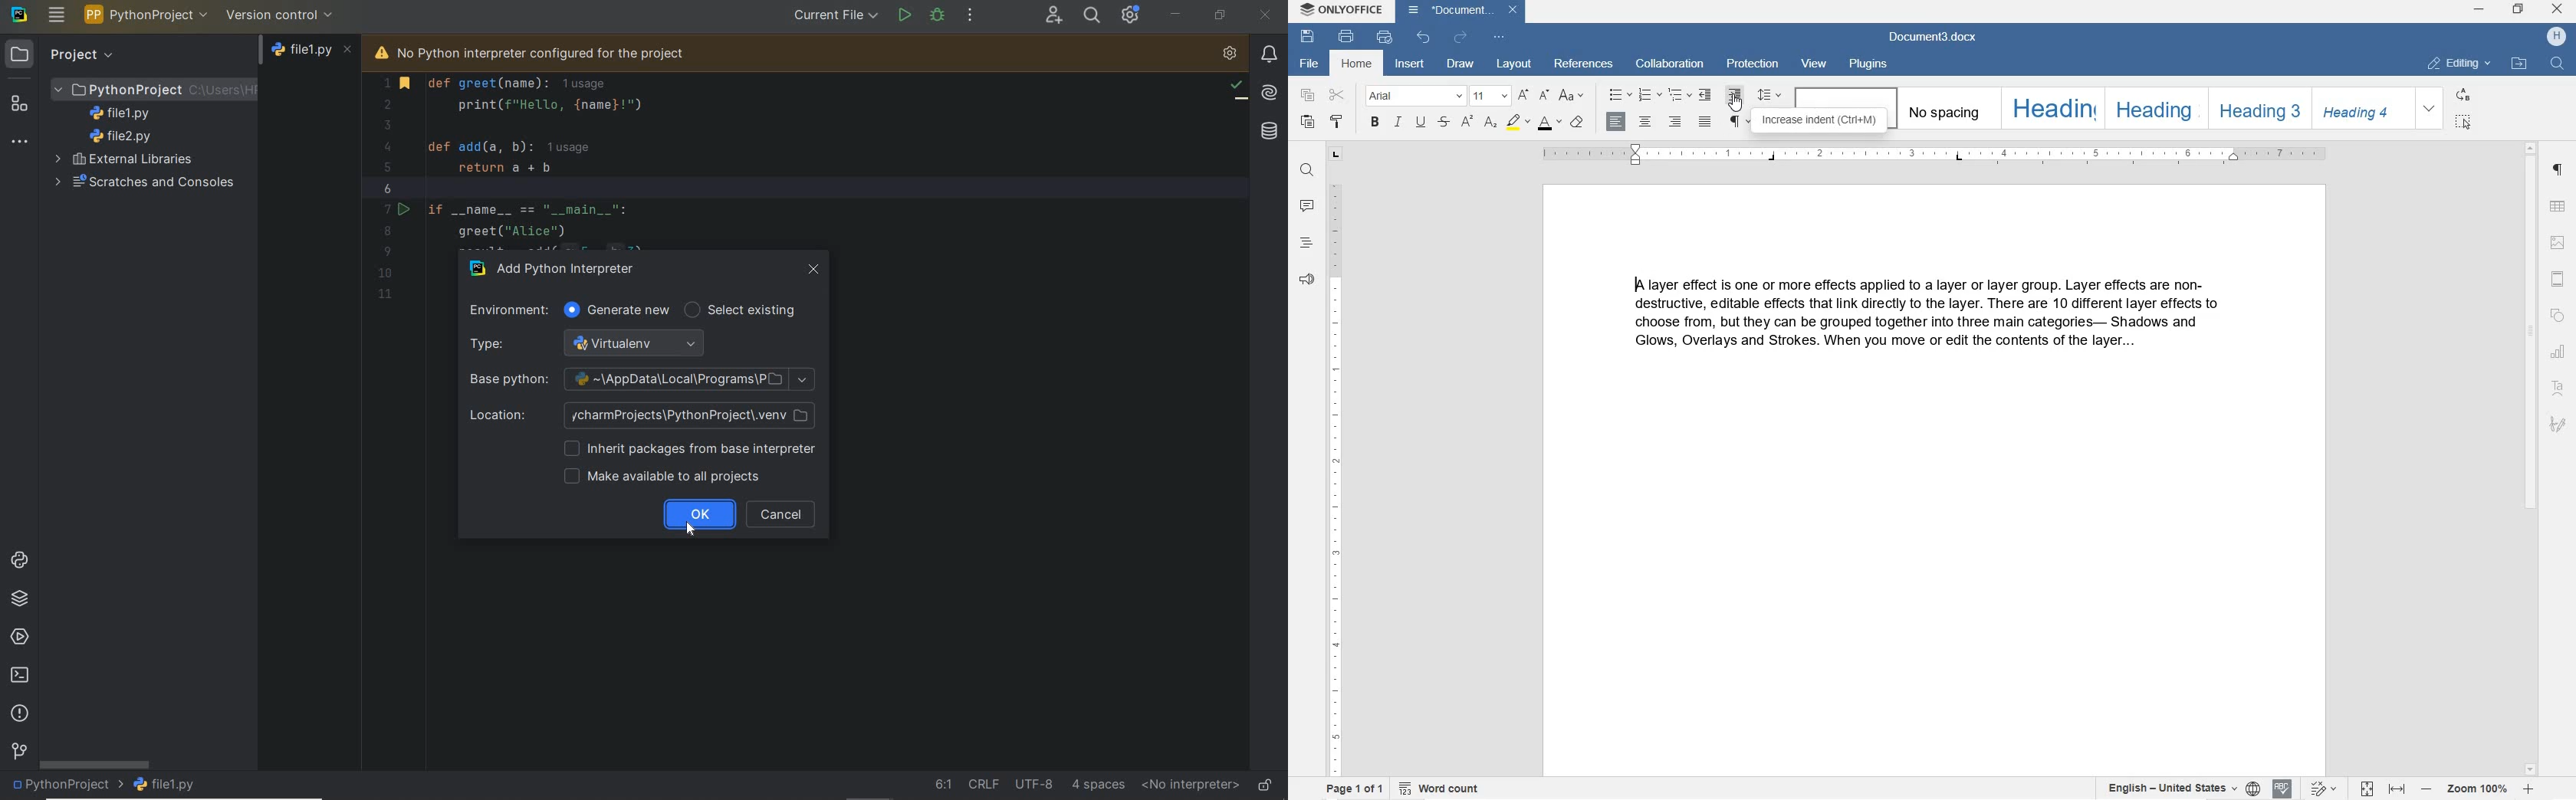 This screenshot has height=812, width=2576. Describe the element at coordinates (1437, 789) in the screenshot. I see `WORD COUNT` at that location.